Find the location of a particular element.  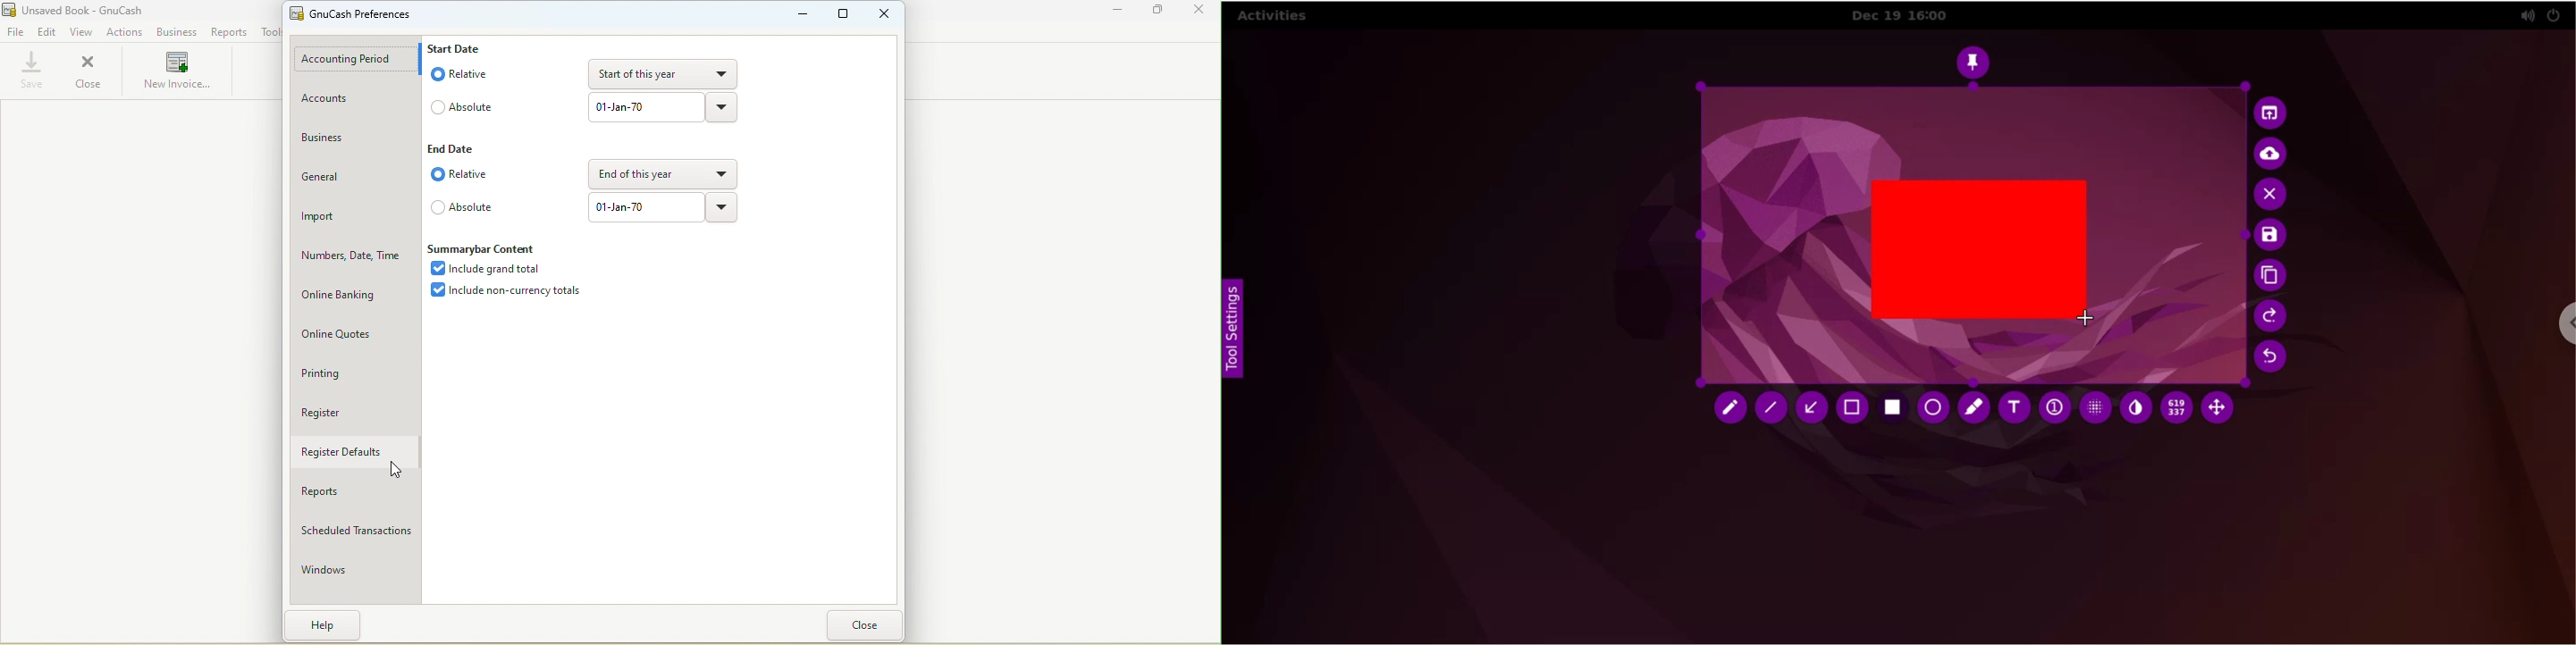

01-jan-70 is located at coordinates (643, 209).